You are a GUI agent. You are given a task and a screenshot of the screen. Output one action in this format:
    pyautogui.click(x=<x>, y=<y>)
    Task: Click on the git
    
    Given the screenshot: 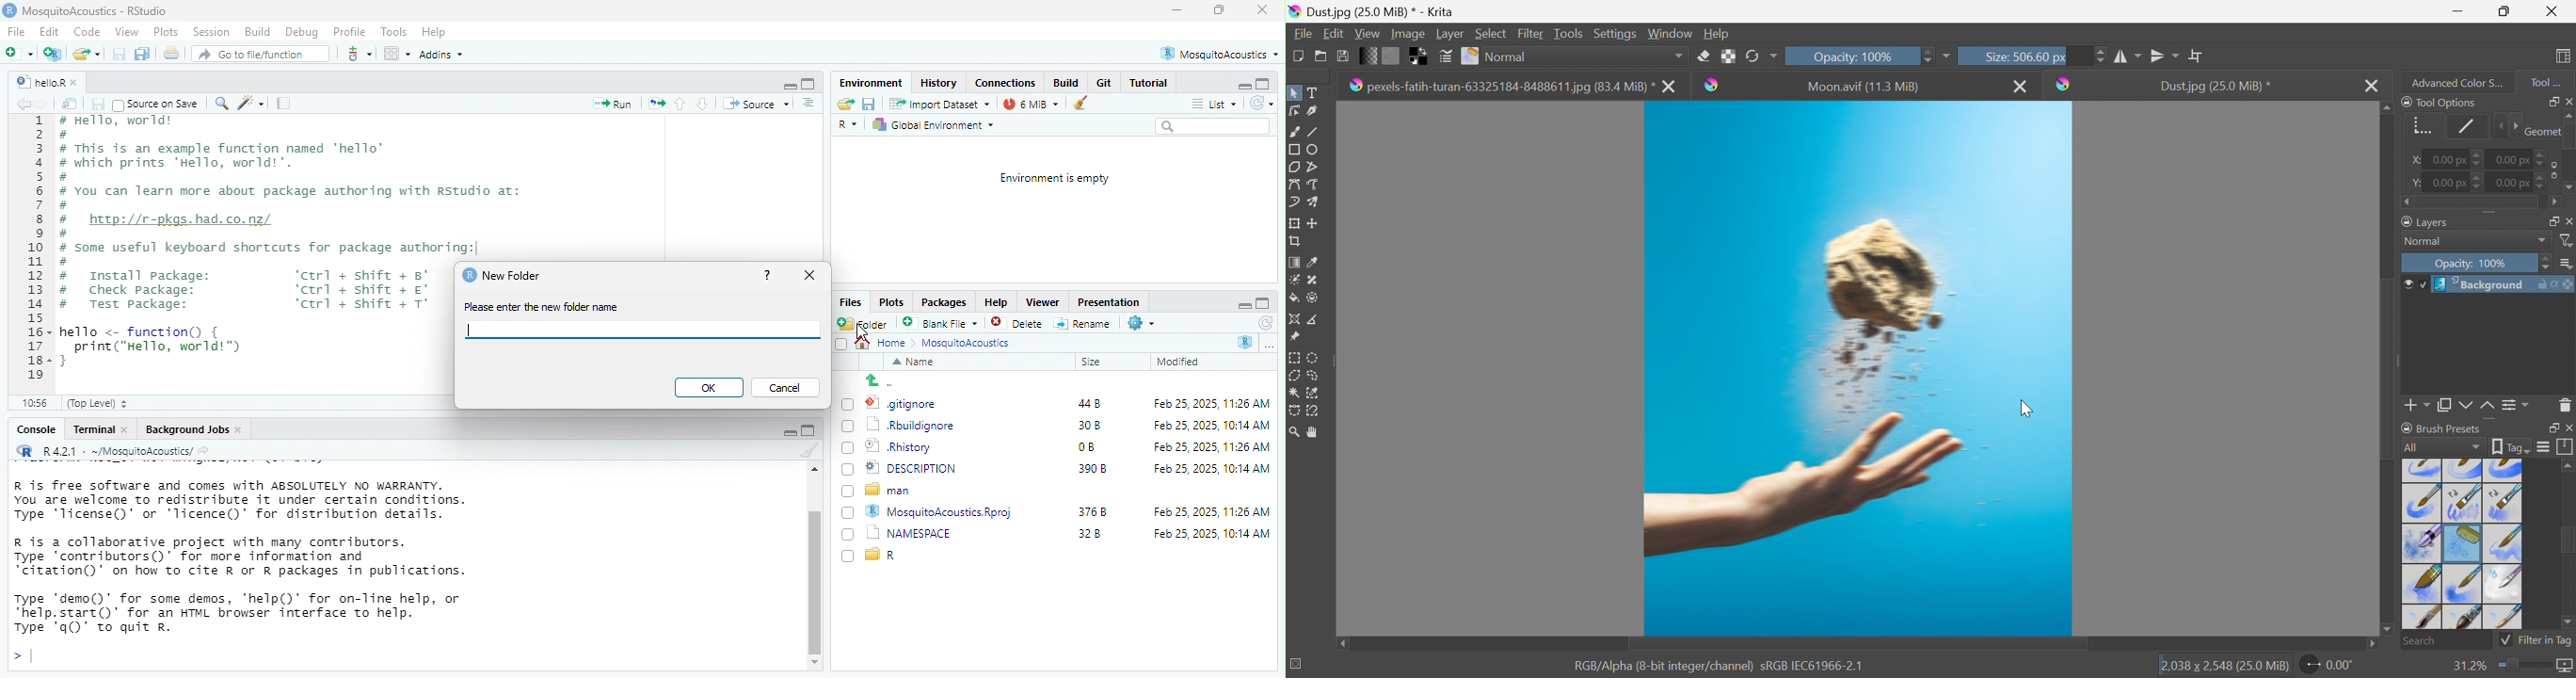 What is the action you would take?
    pyautogui.click(x=360, y=53)
    